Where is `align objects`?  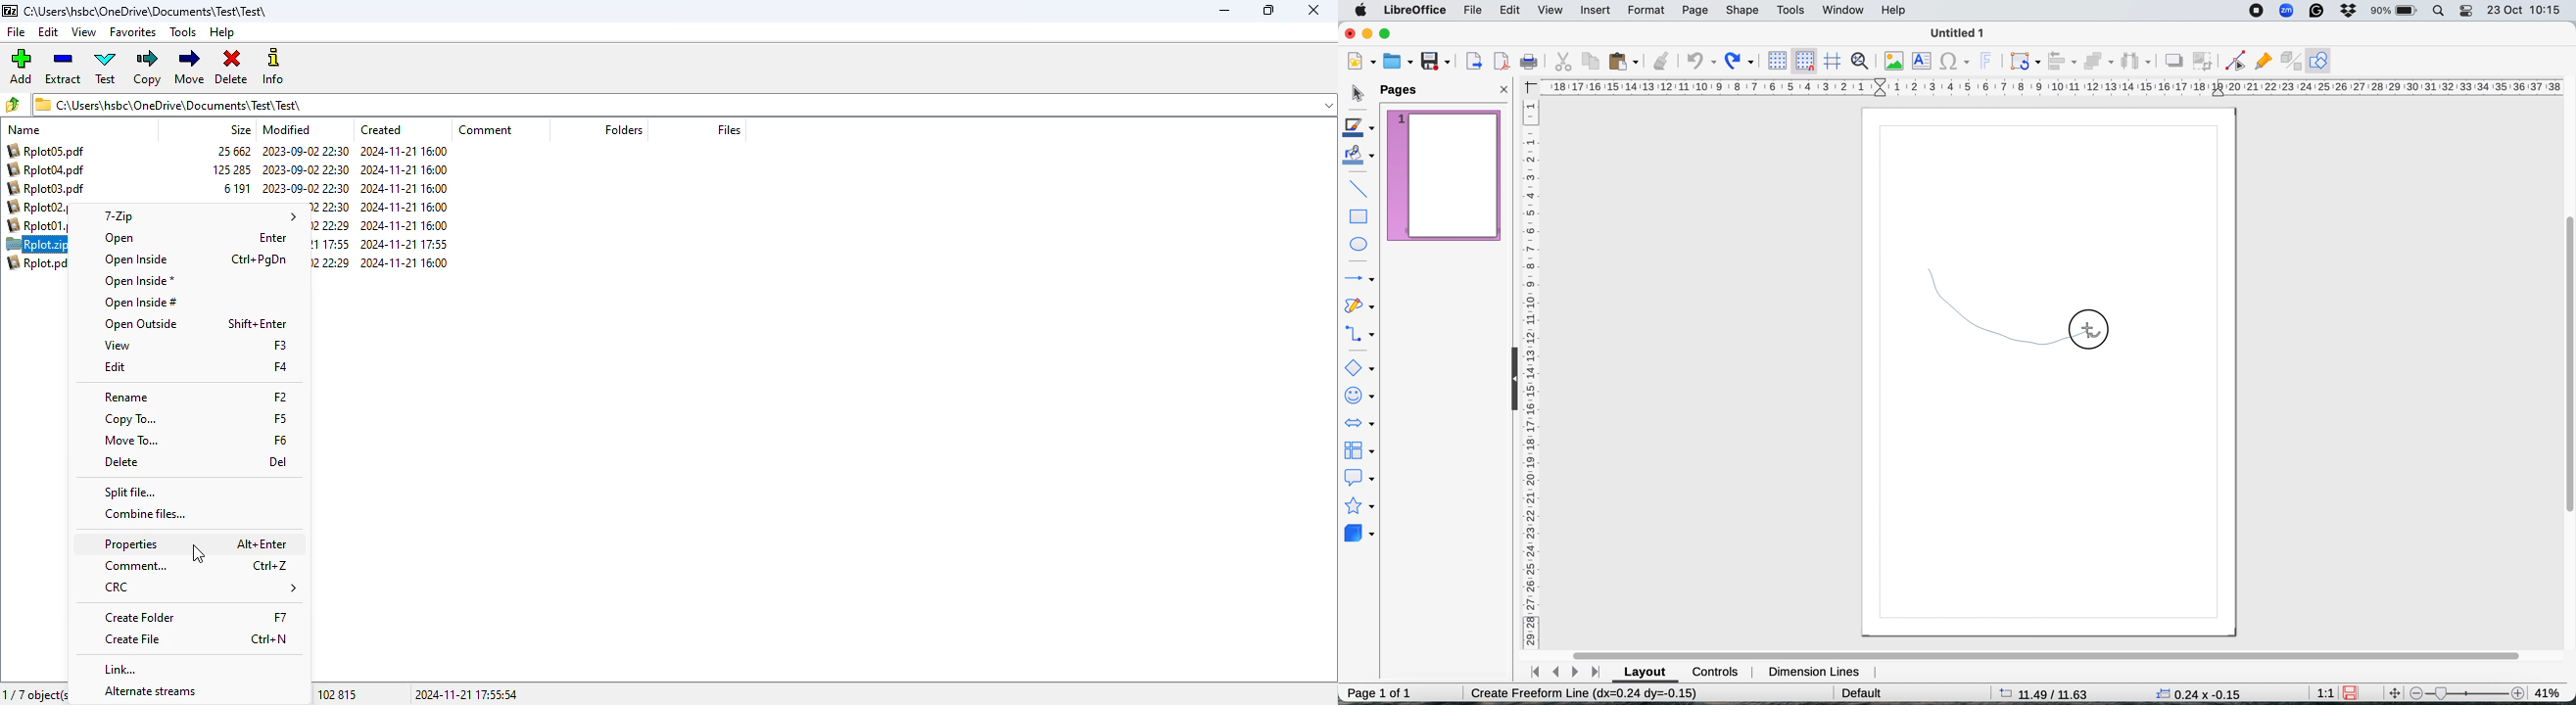 align objects is located at coordinates (2062, 61).